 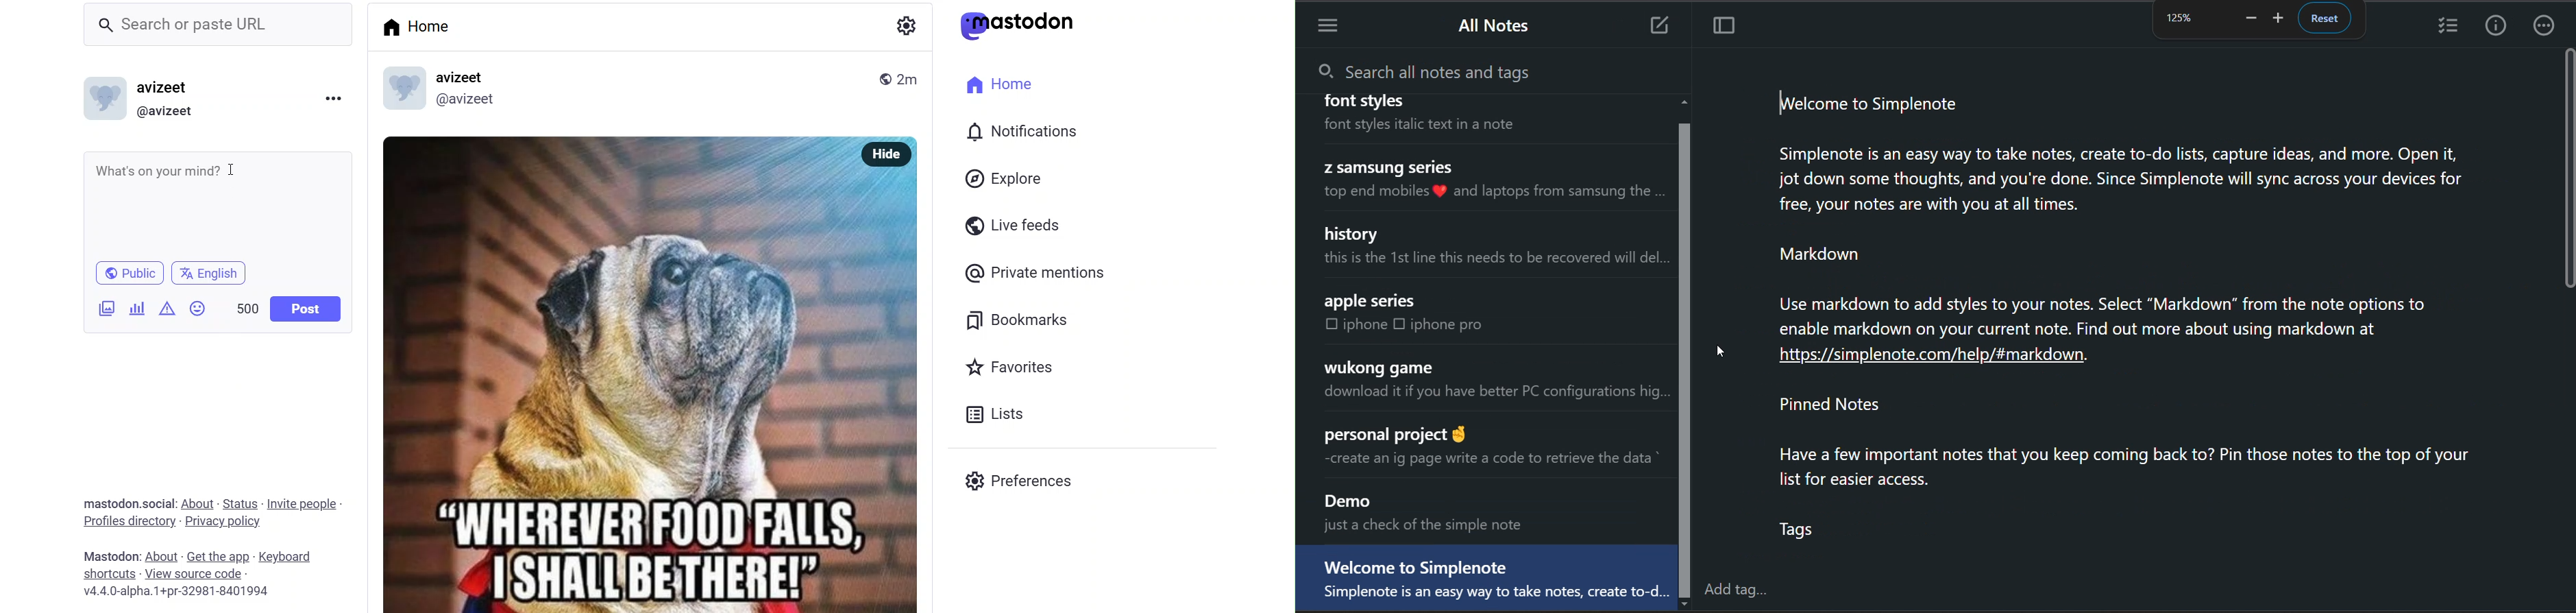 I want to click on word limit, so click(x=245, y=309).